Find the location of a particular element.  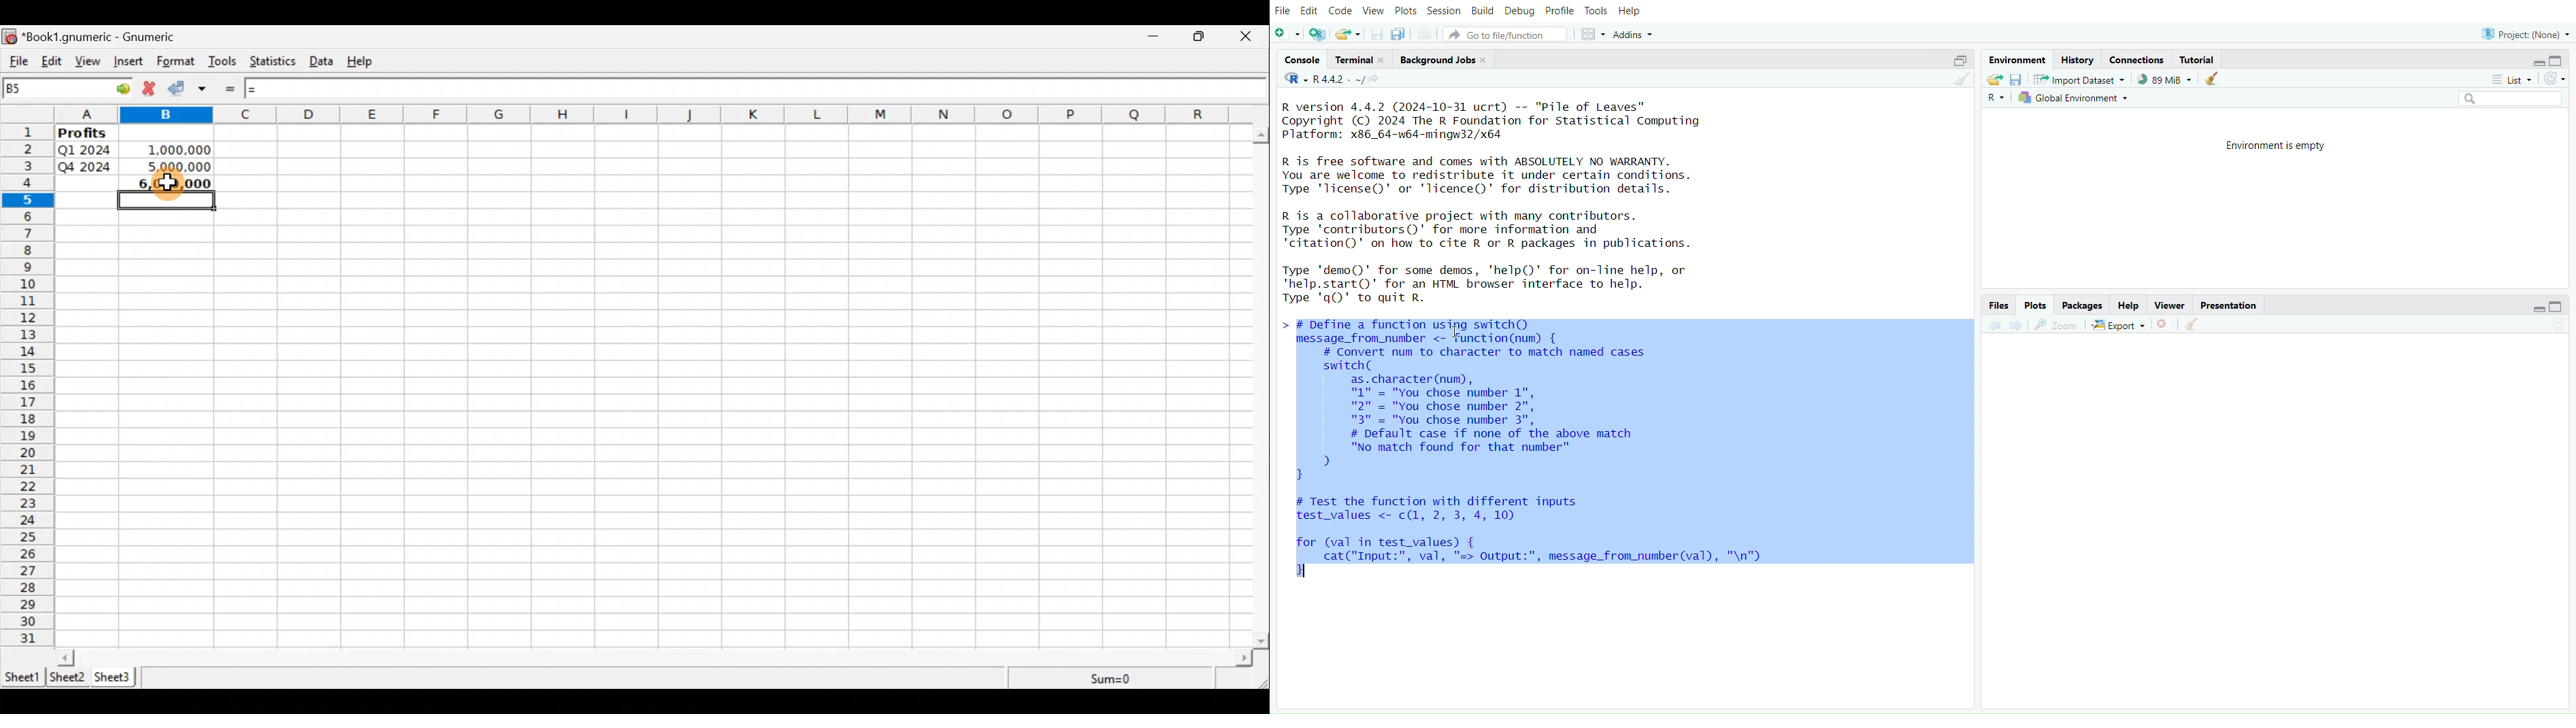

Maximize is located at coordinates (2558, 307).